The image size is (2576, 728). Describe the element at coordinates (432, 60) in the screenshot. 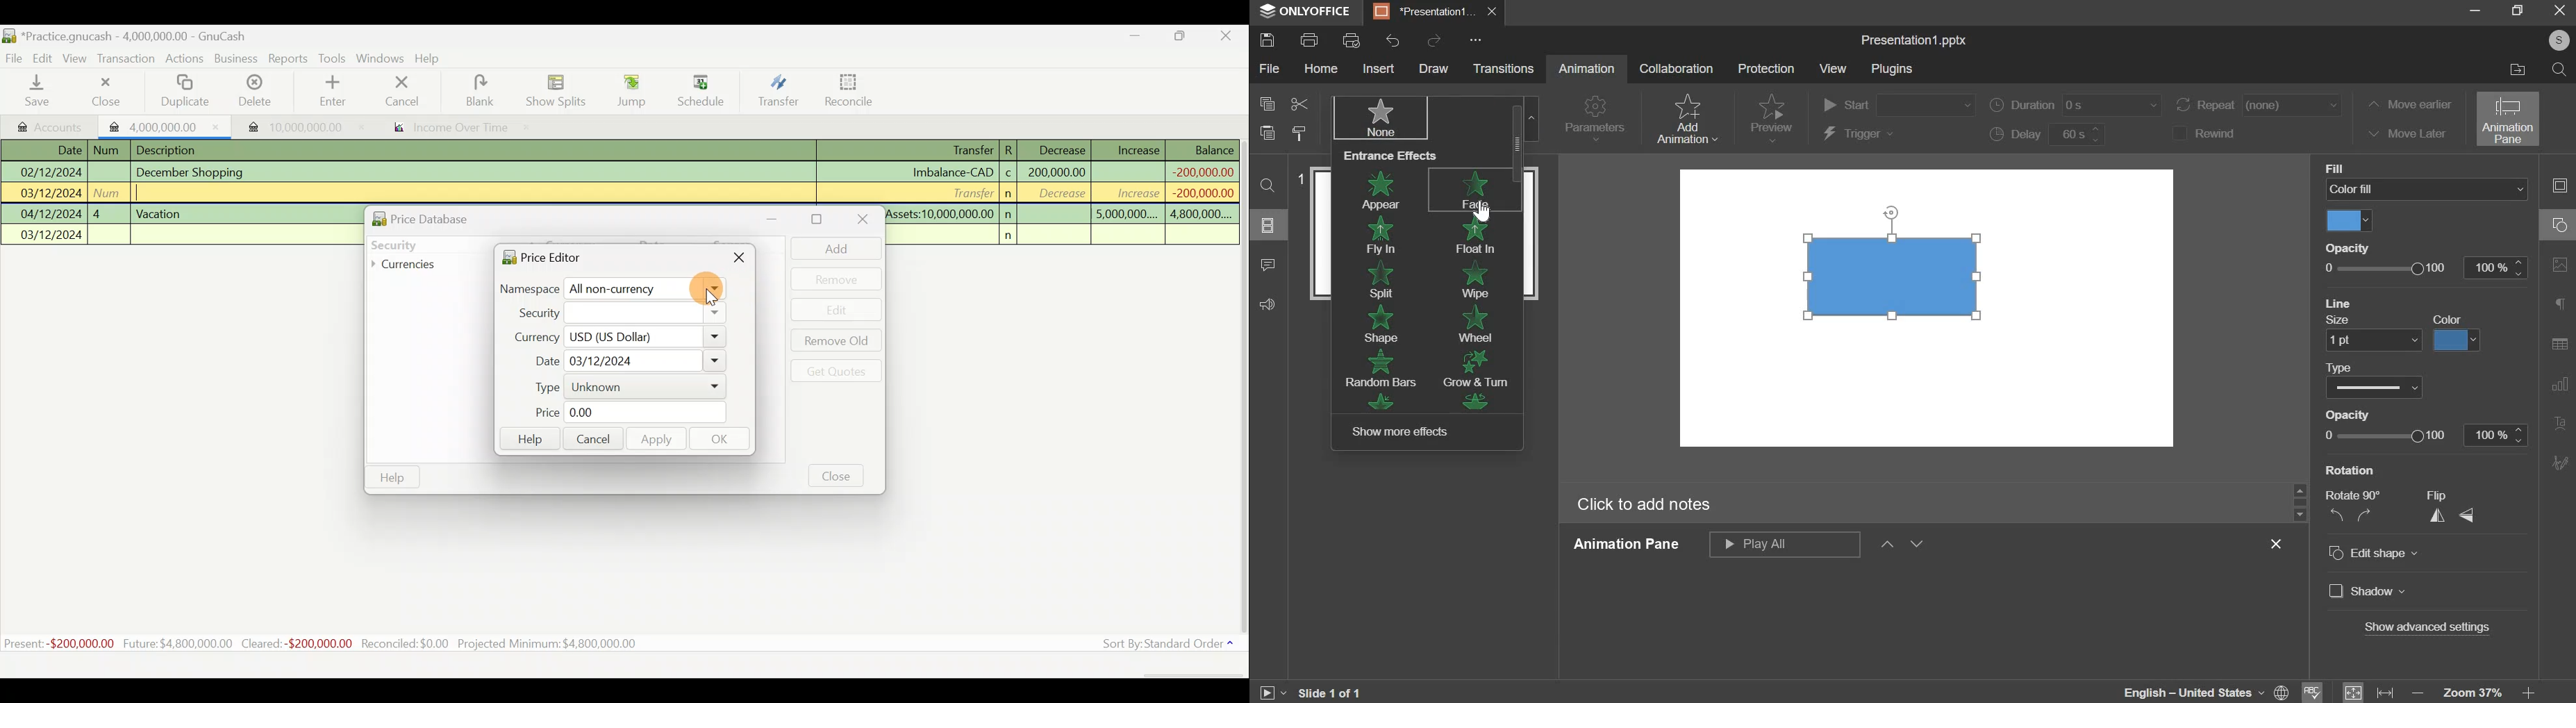

I see `Help` at that location.